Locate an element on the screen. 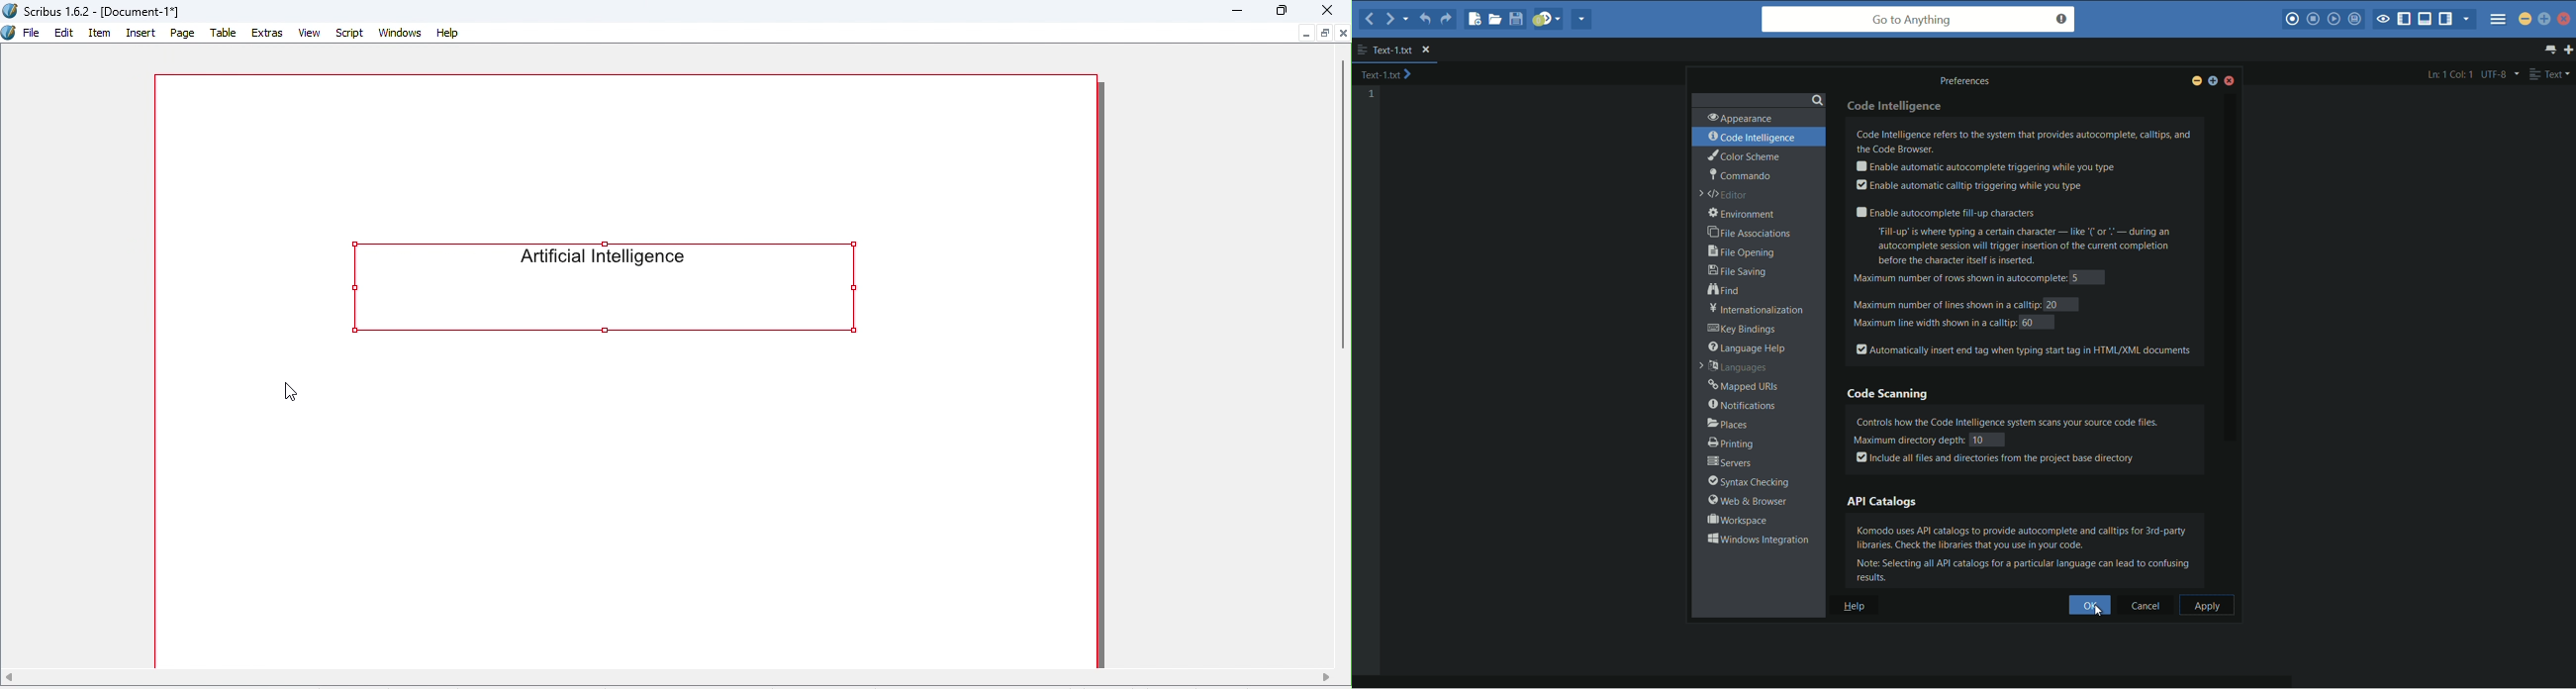 This screenshot has height=700, width=2576. back is located at coordinates (1370, 19).